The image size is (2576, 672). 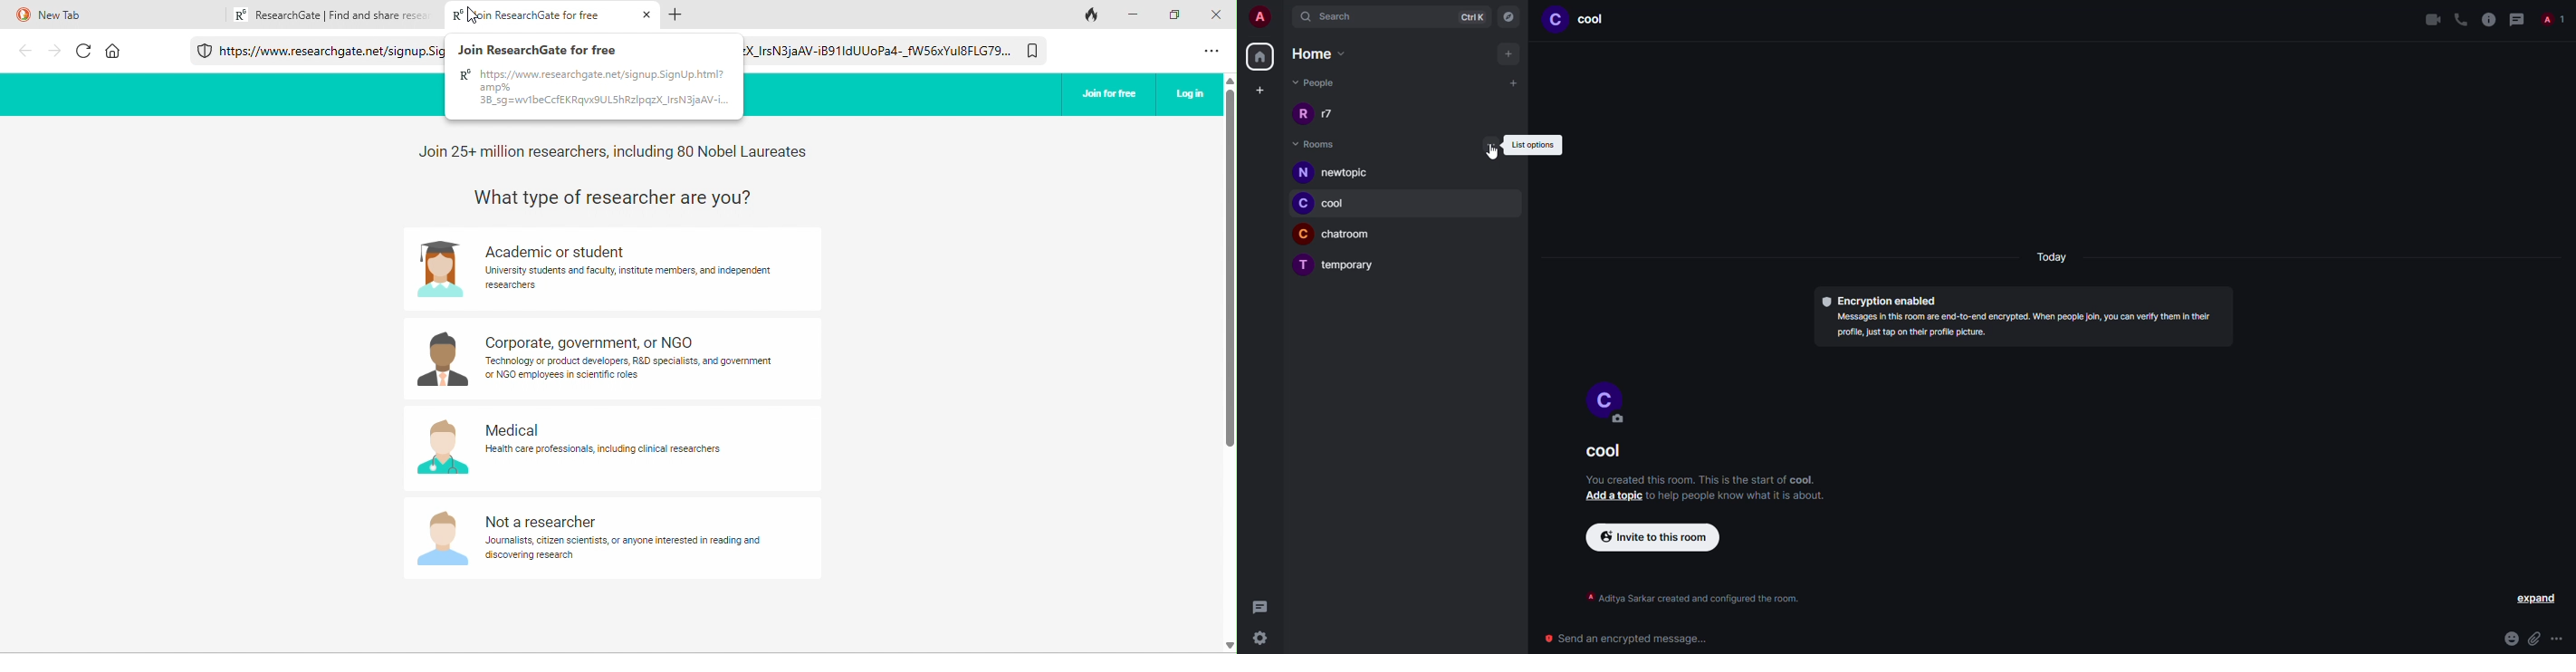 I want to click on search, so click(x=1340, y=17).